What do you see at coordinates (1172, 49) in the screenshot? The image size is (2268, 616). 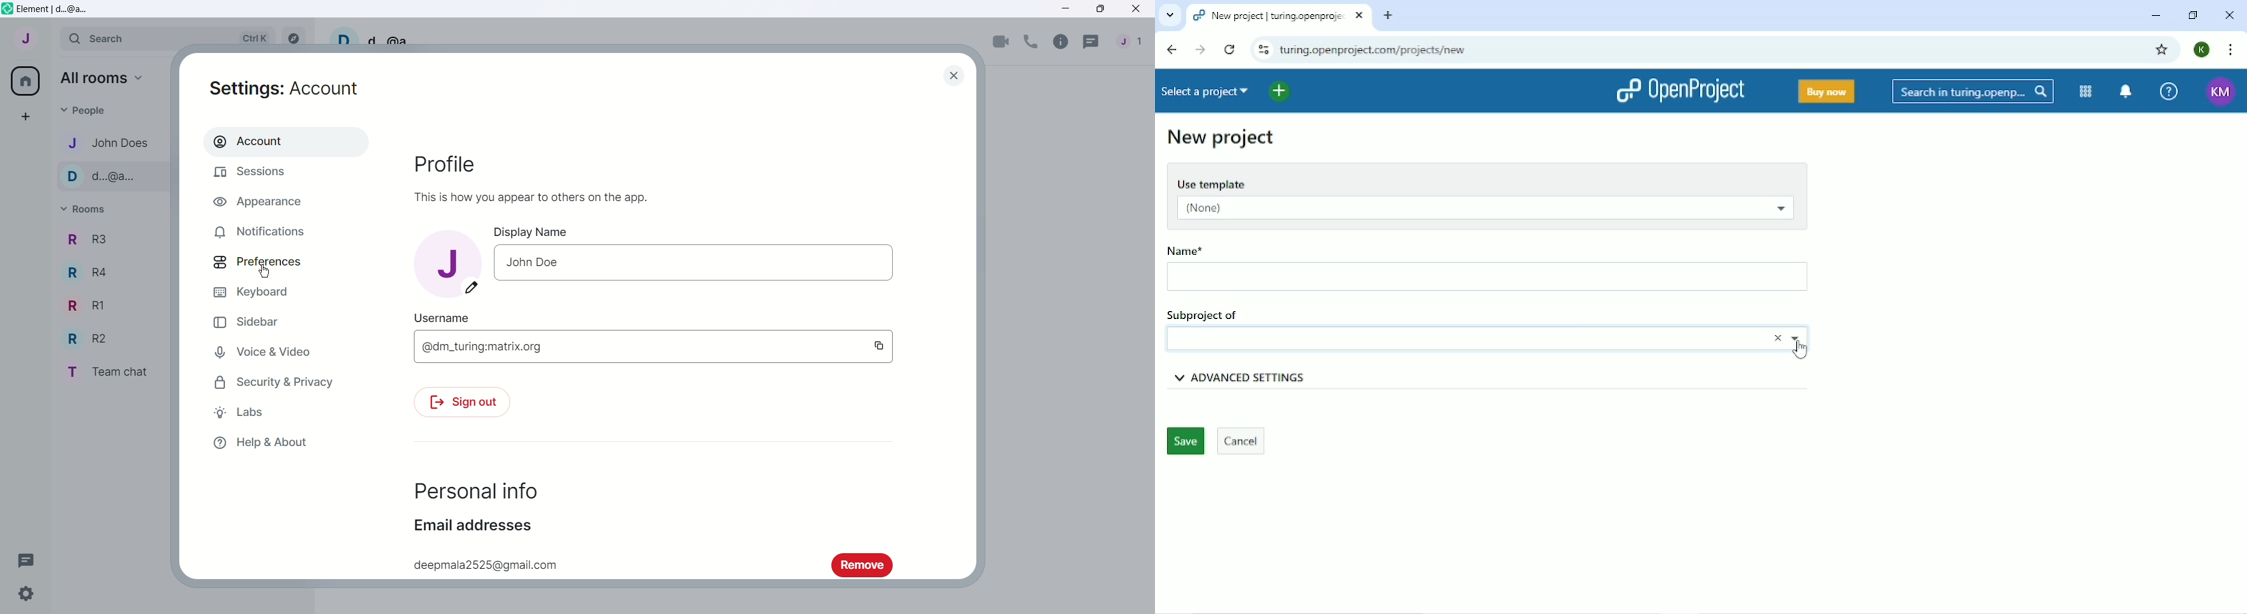 I see `Back` at bounding box center [1172, 49].